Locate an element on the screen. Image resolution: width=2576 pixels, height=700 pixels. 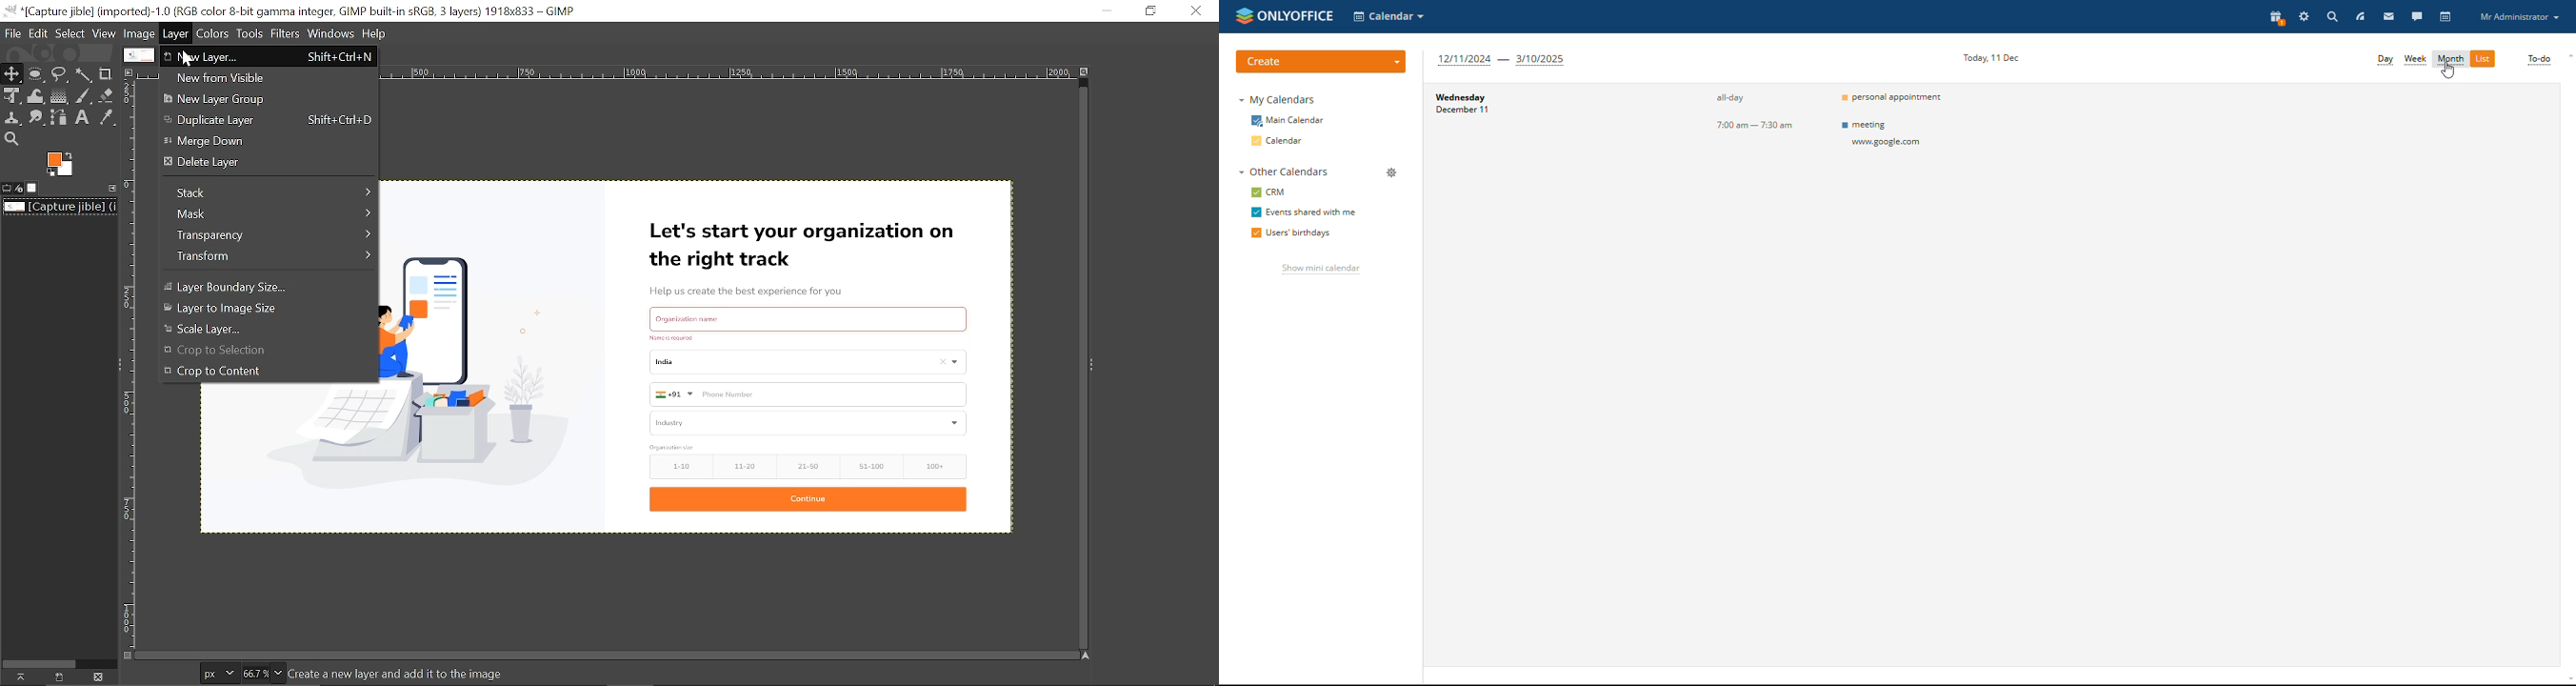
Crop to content is located at coordinates (270, 371).